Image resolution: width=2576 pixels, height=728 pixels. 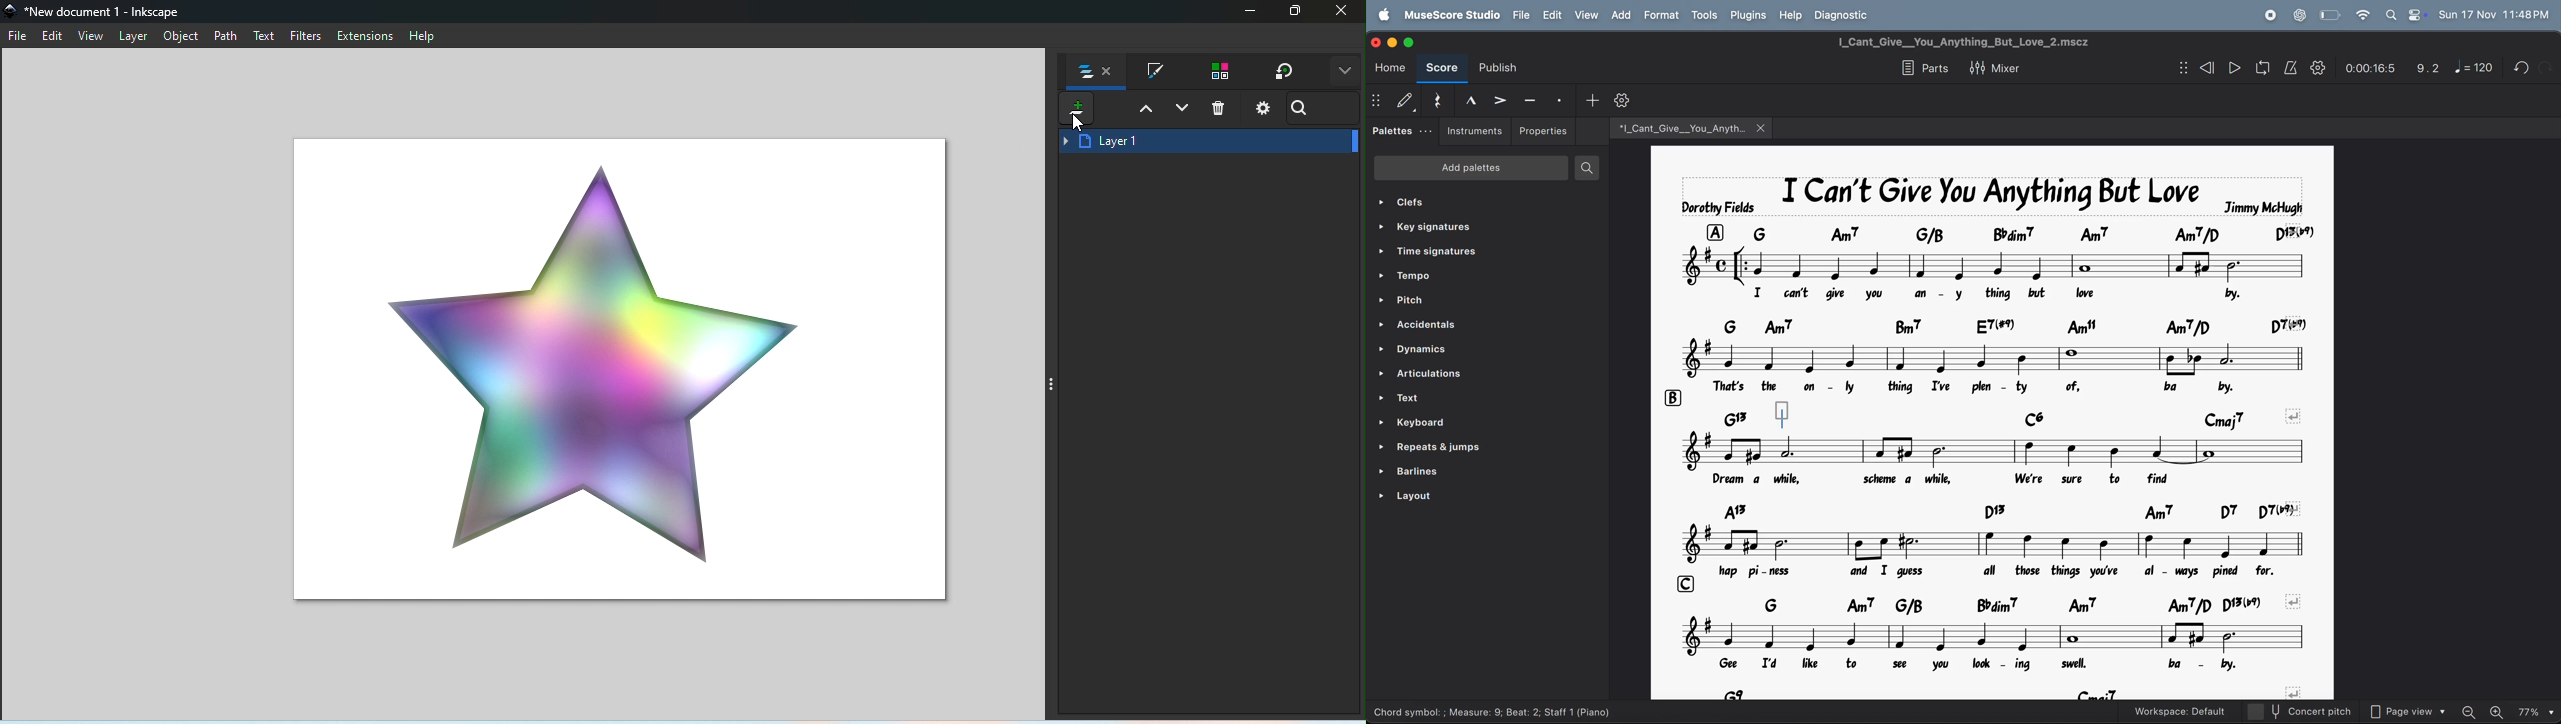 What do you see at coordinates (1994, 360) in the screenshot?
I see `notes` at bounding box center [1994, 360].